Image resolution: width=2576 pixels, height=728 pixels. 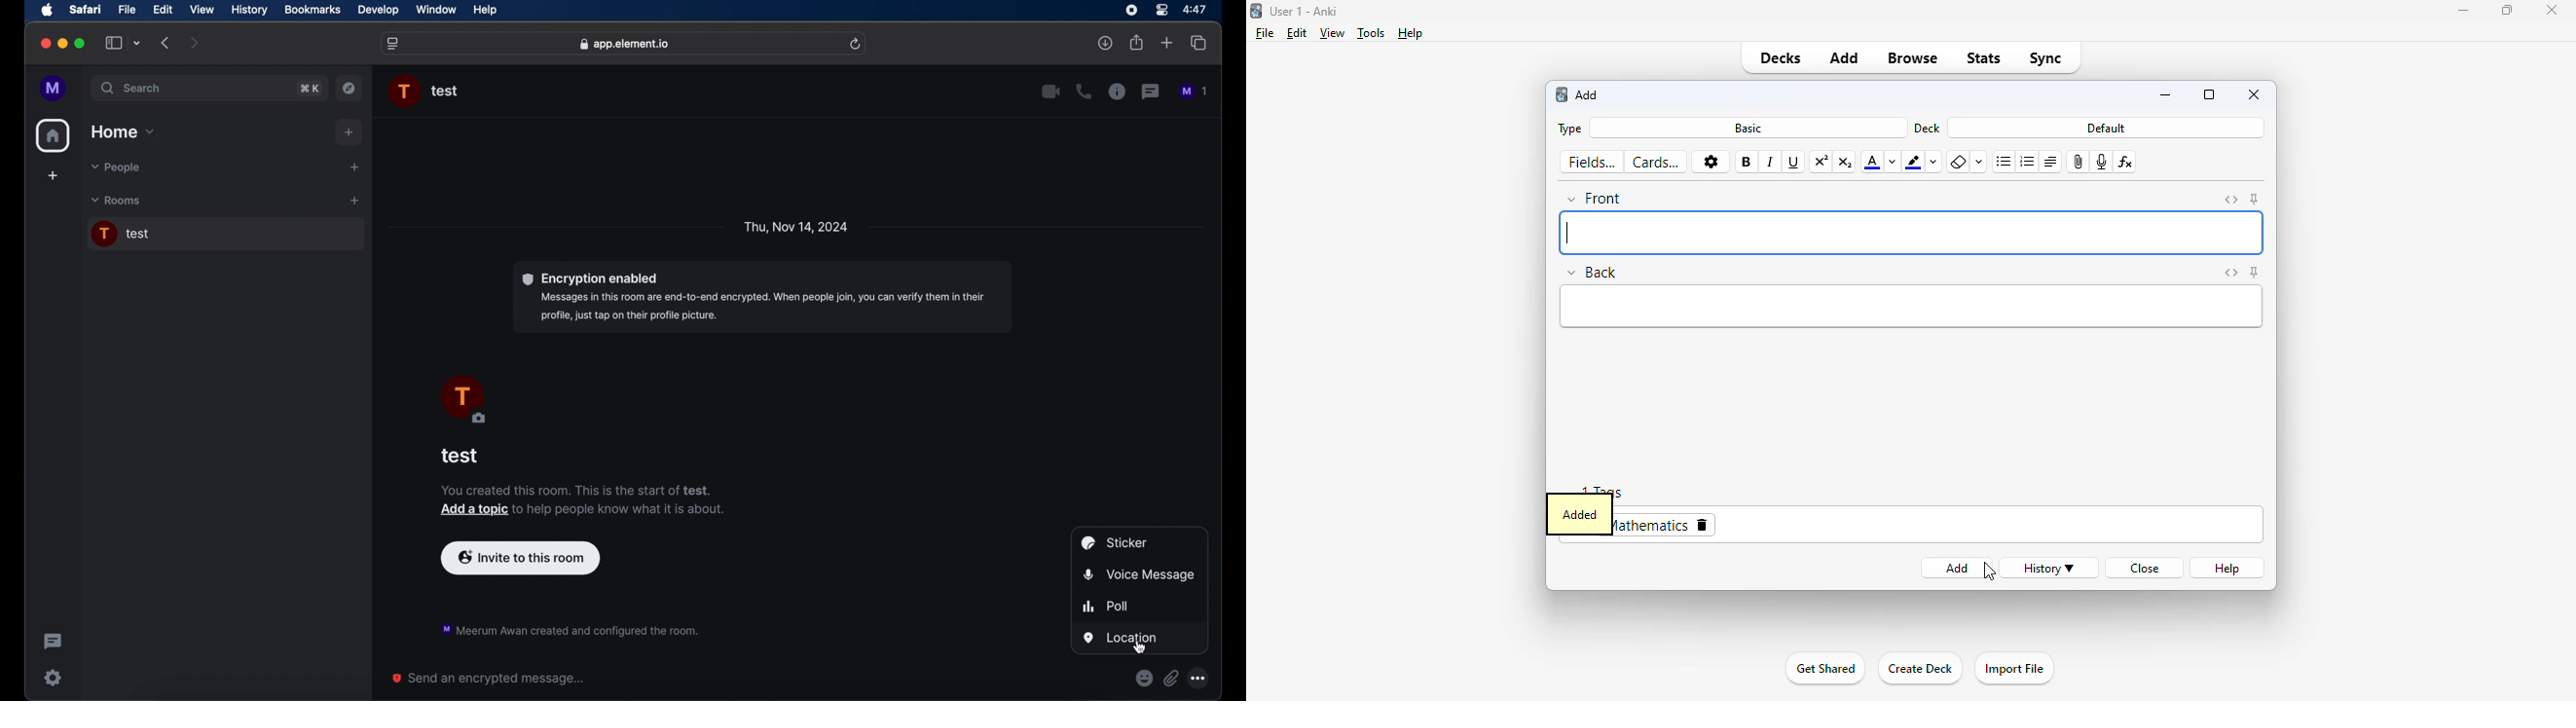 What do you see at coordinates (2051, 568) in the screenshot?
I see `history` at bounding box center [2051, 568].